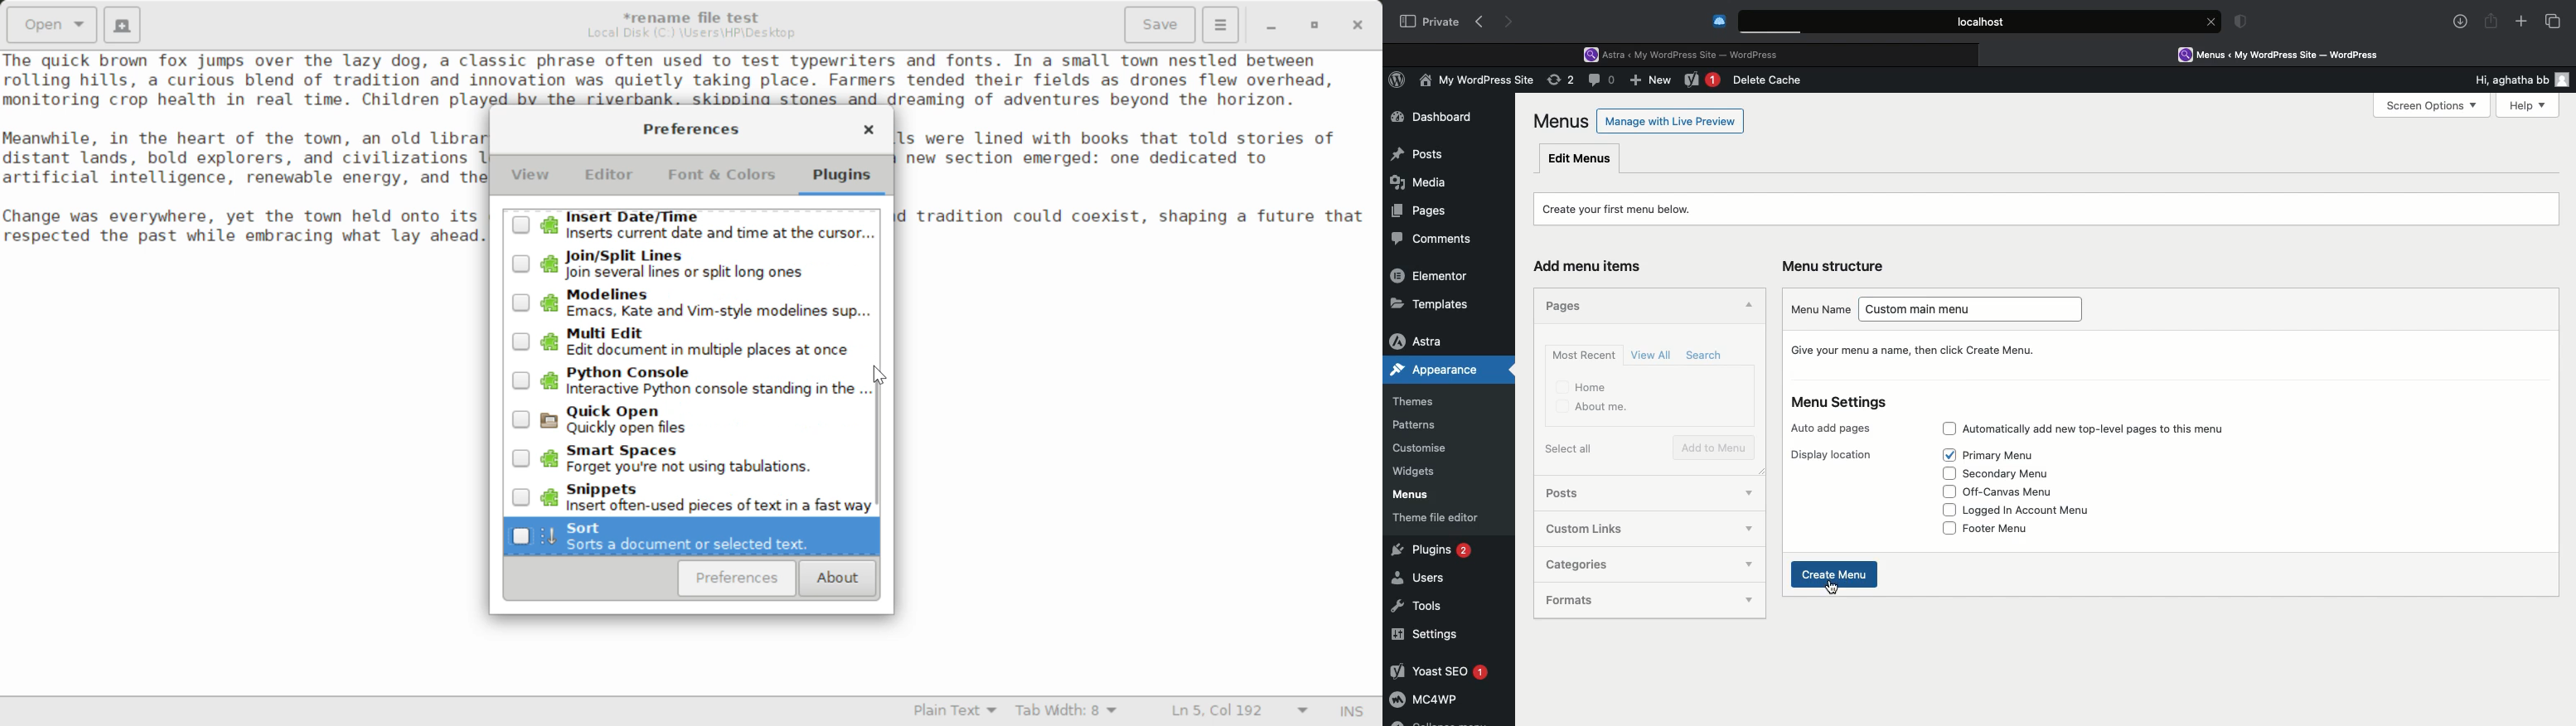  What do you see at coordinates (1948, 529) in the screenshot?
I see `Check box` at bounding box center [1948, 529].